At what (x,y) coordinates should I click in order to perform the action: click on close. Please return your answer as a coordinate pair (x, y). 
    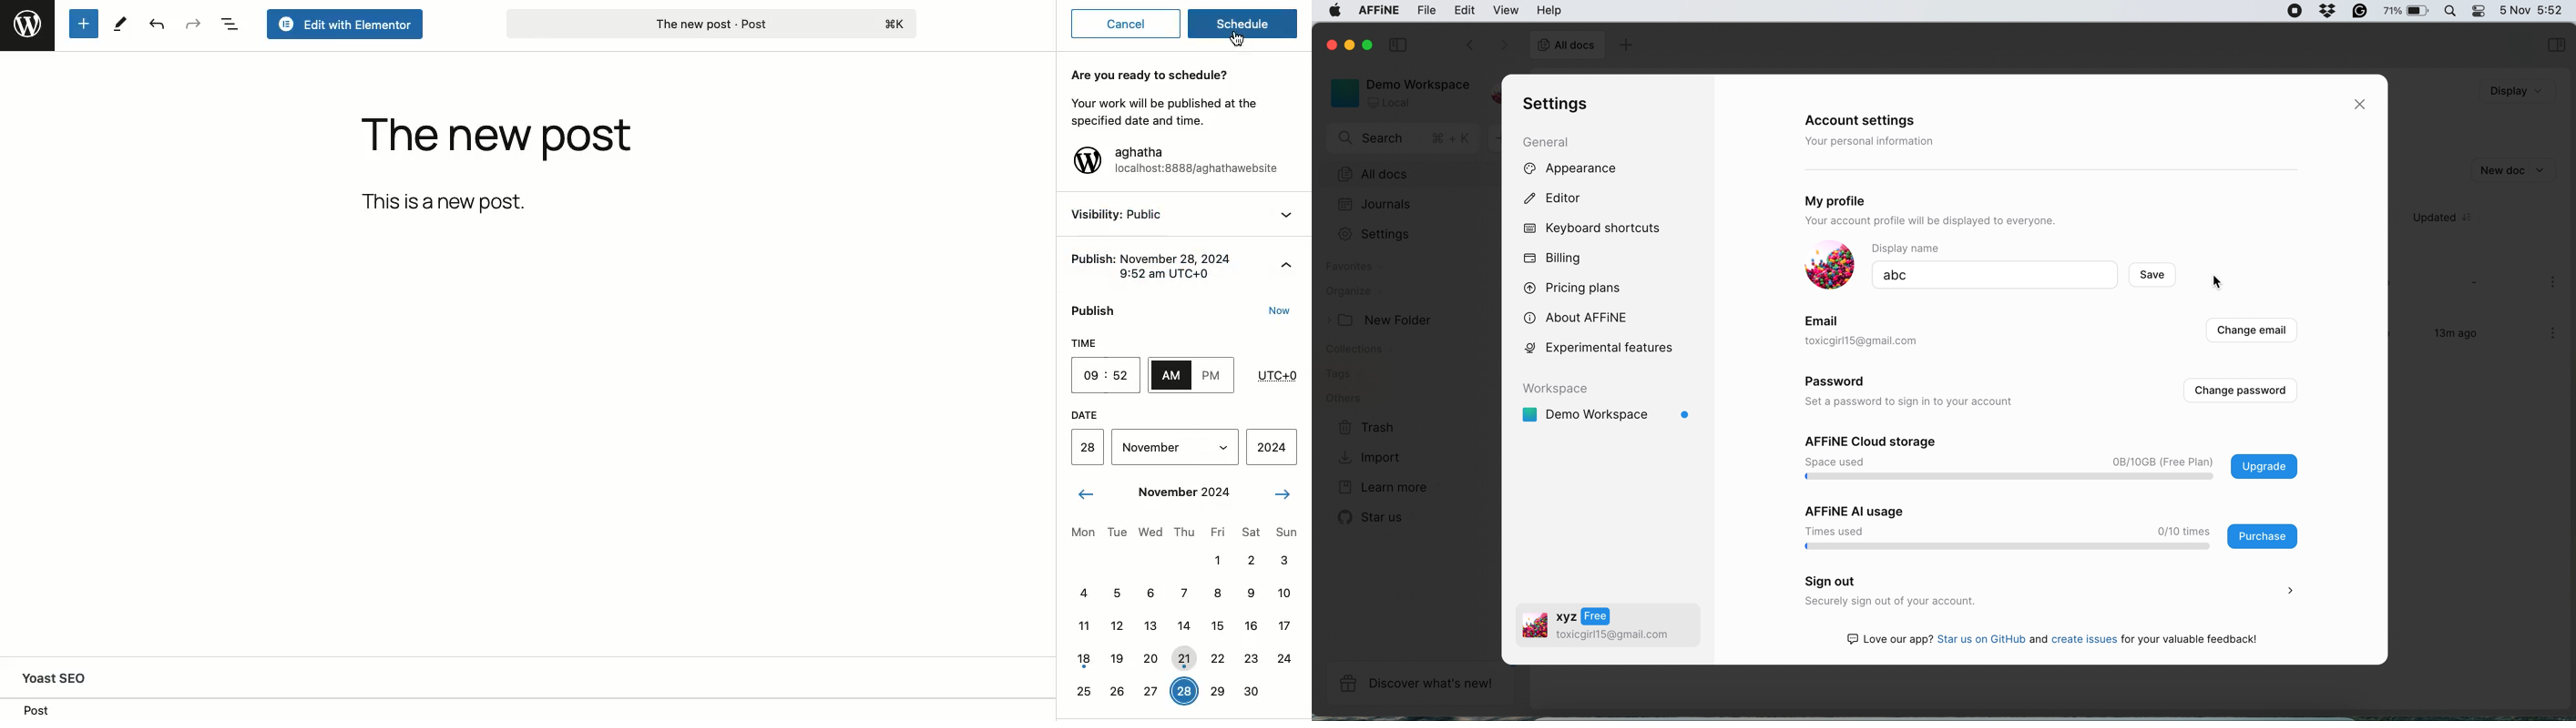
    Looking at the image, I should click on (2364, 105).